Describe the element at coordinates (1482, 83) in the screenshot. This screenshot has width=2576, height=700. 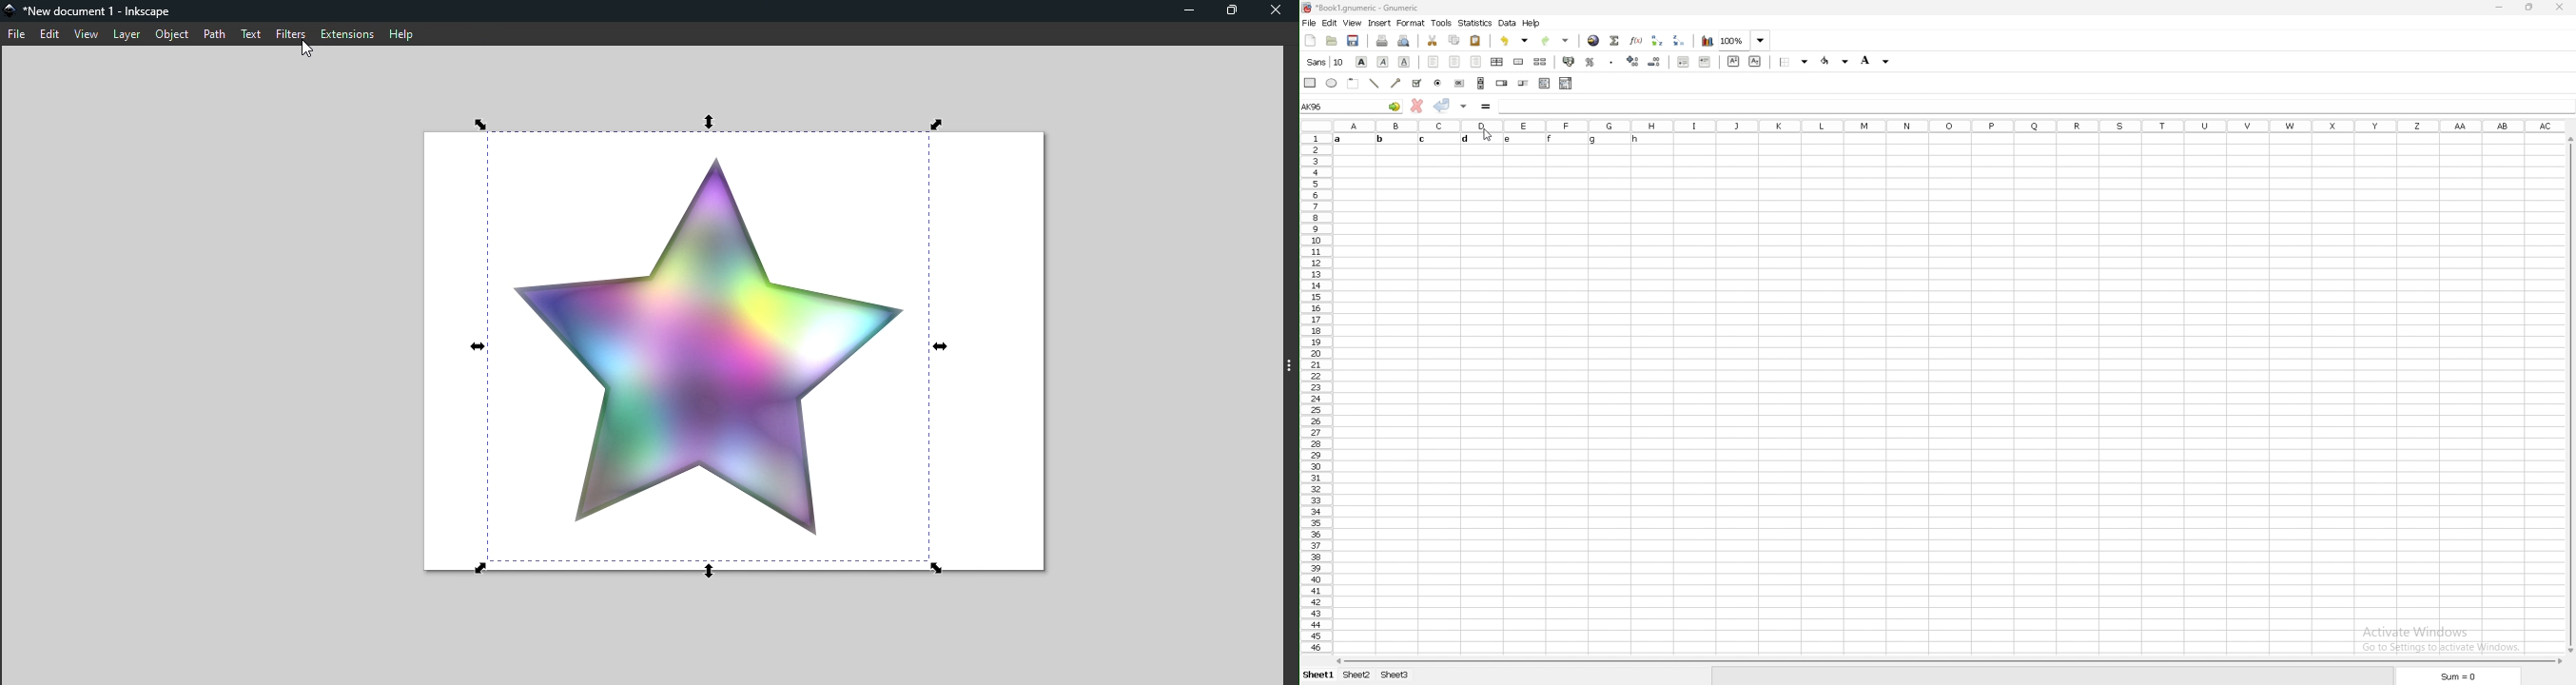
I see `scroll bar` at that location.